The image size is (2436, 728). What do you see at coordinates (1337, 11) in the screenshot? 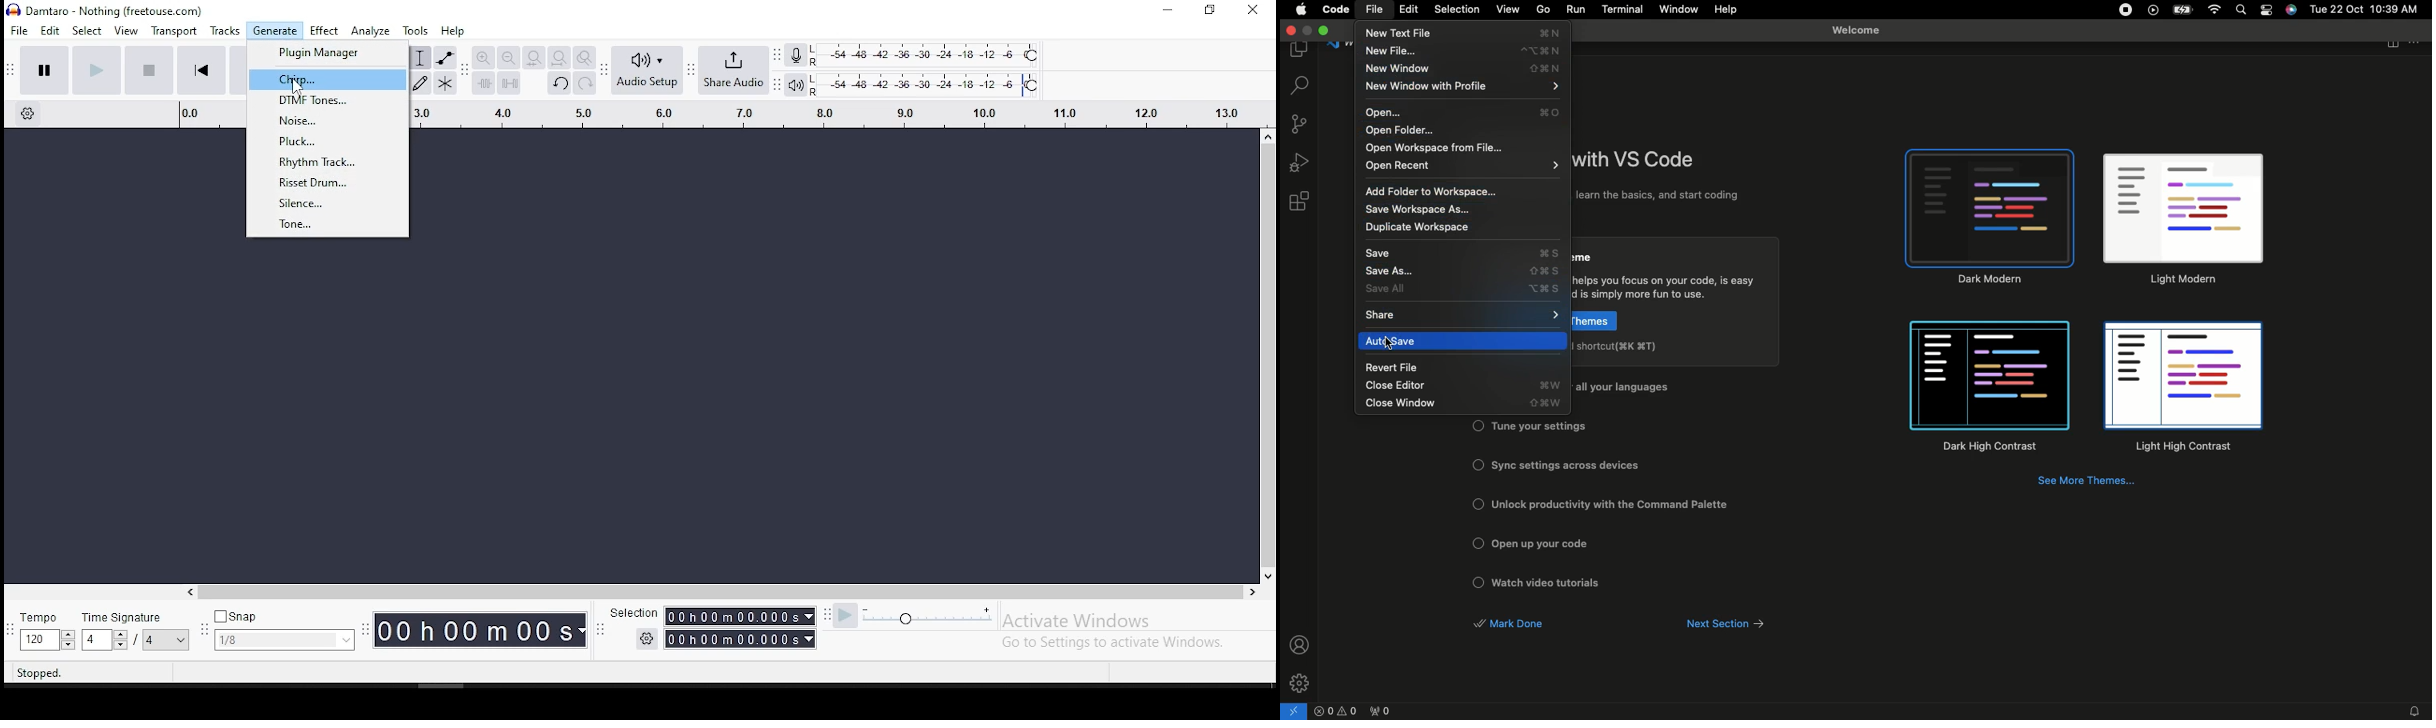
I see `Code` at bounding box center [1337, 11].